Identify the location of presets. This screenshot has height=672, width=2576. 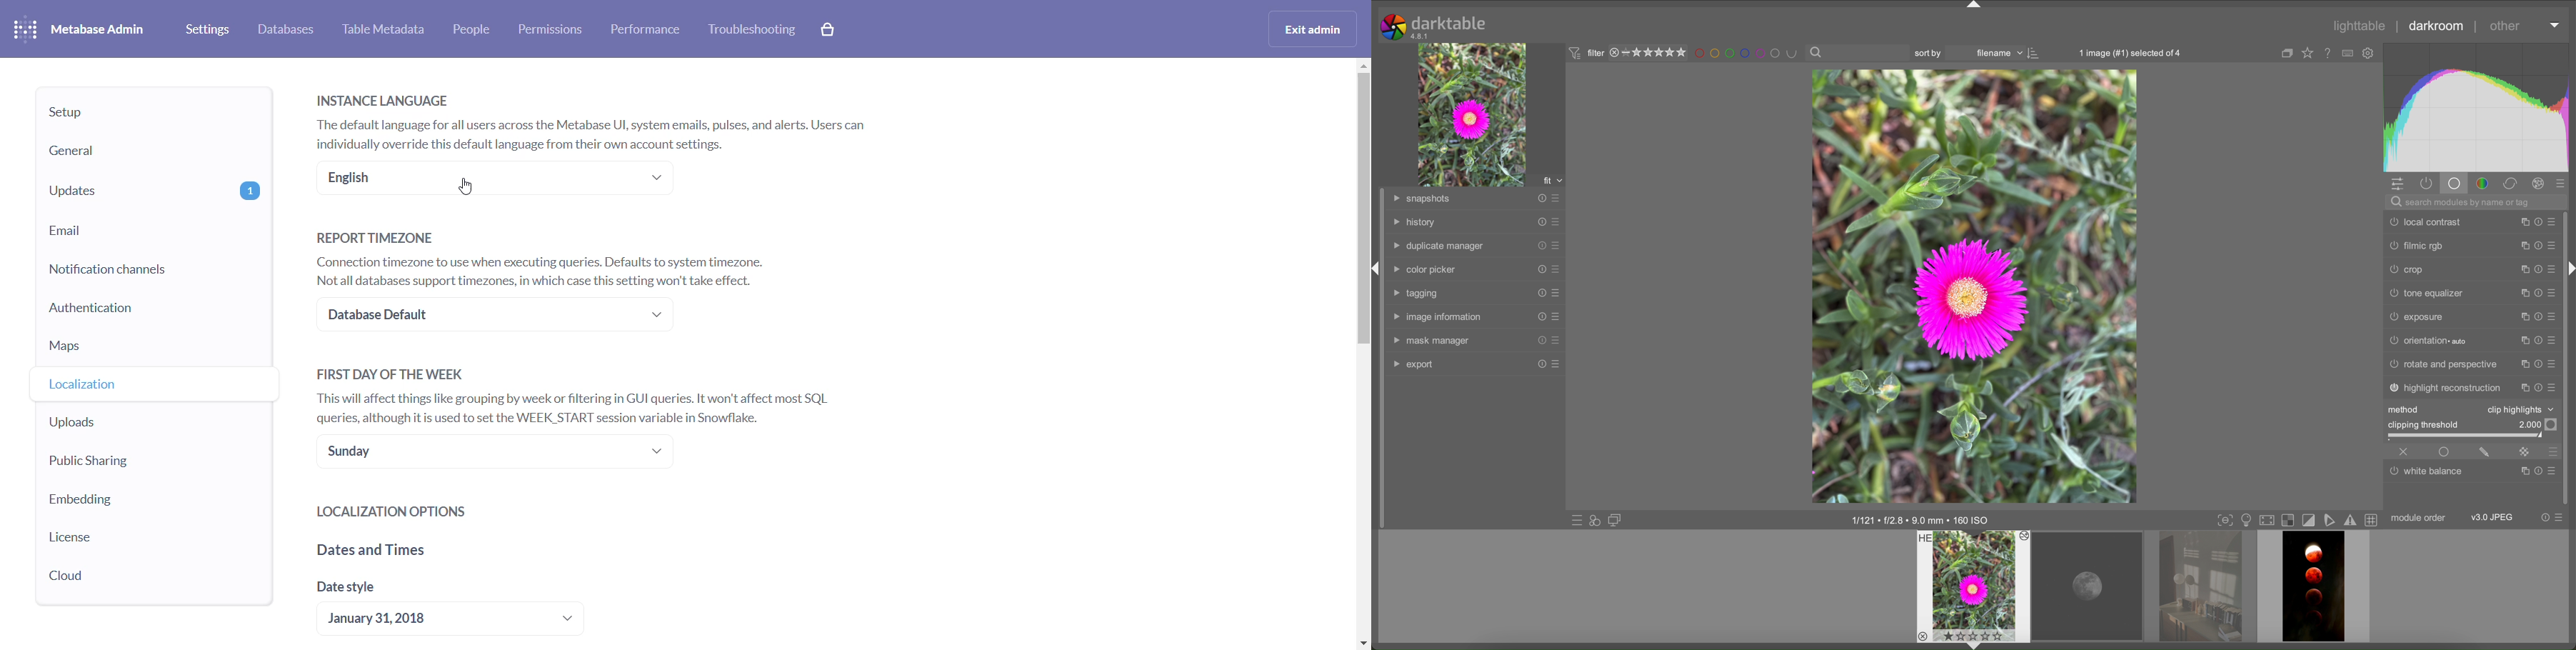
(2554, 452).